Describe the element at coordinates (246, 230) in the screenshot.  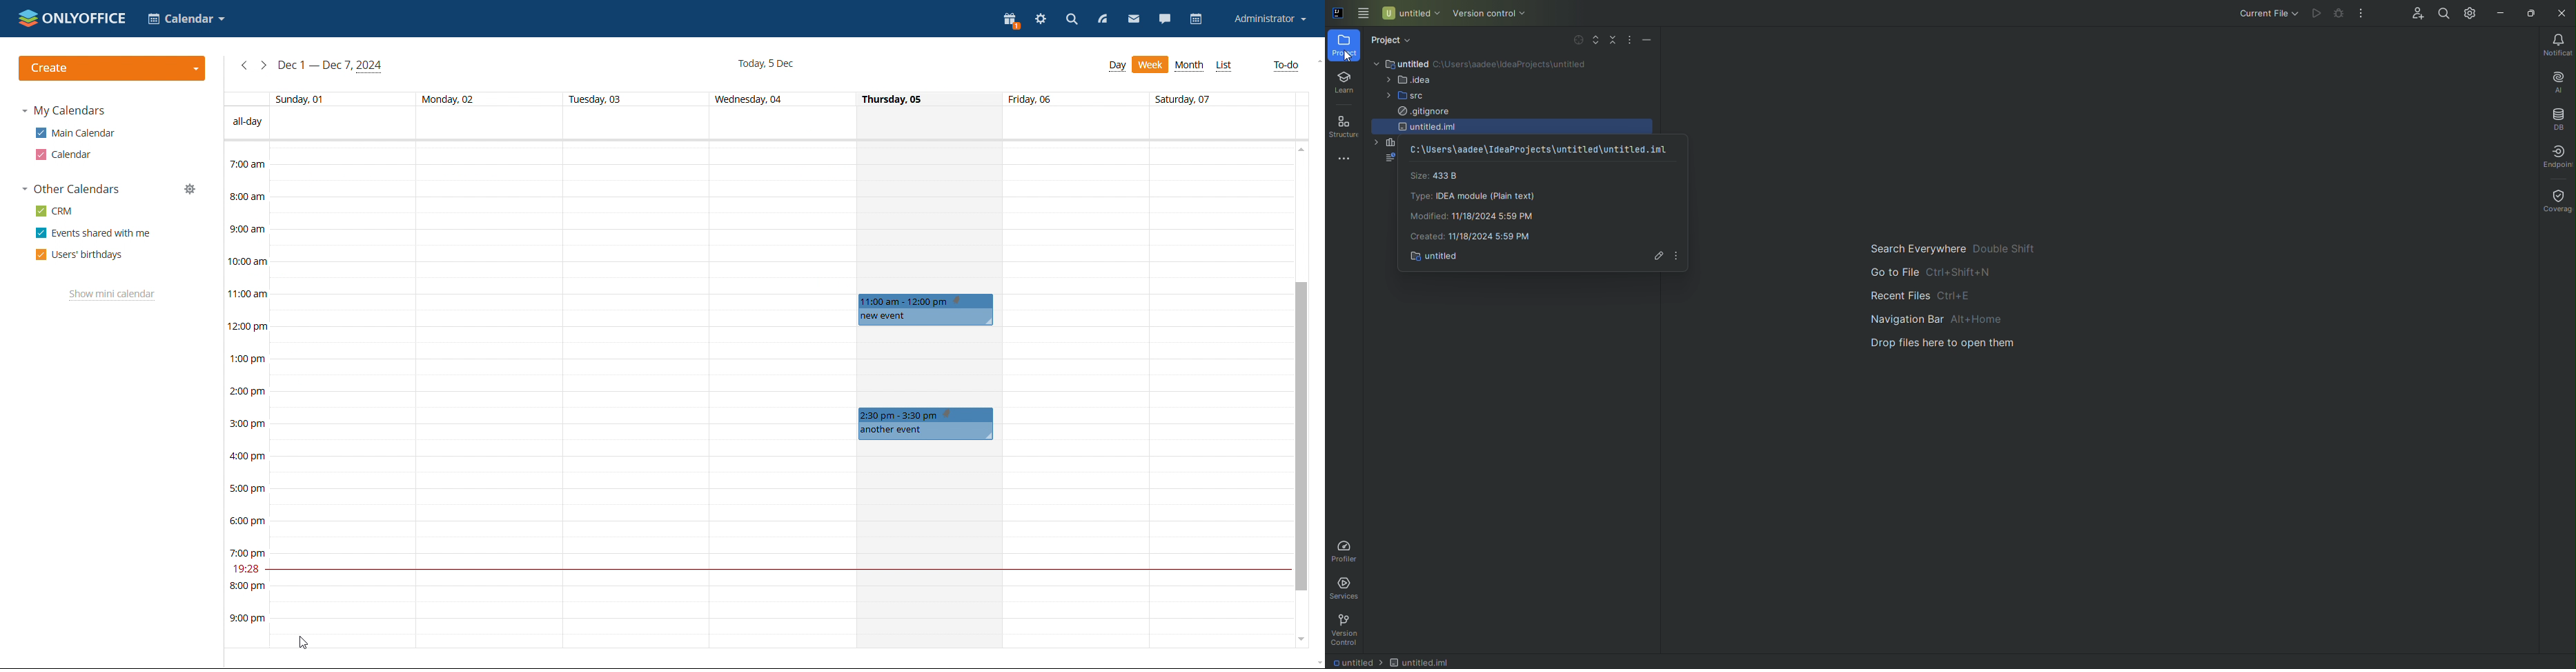
I see `9:00 am` at that location.